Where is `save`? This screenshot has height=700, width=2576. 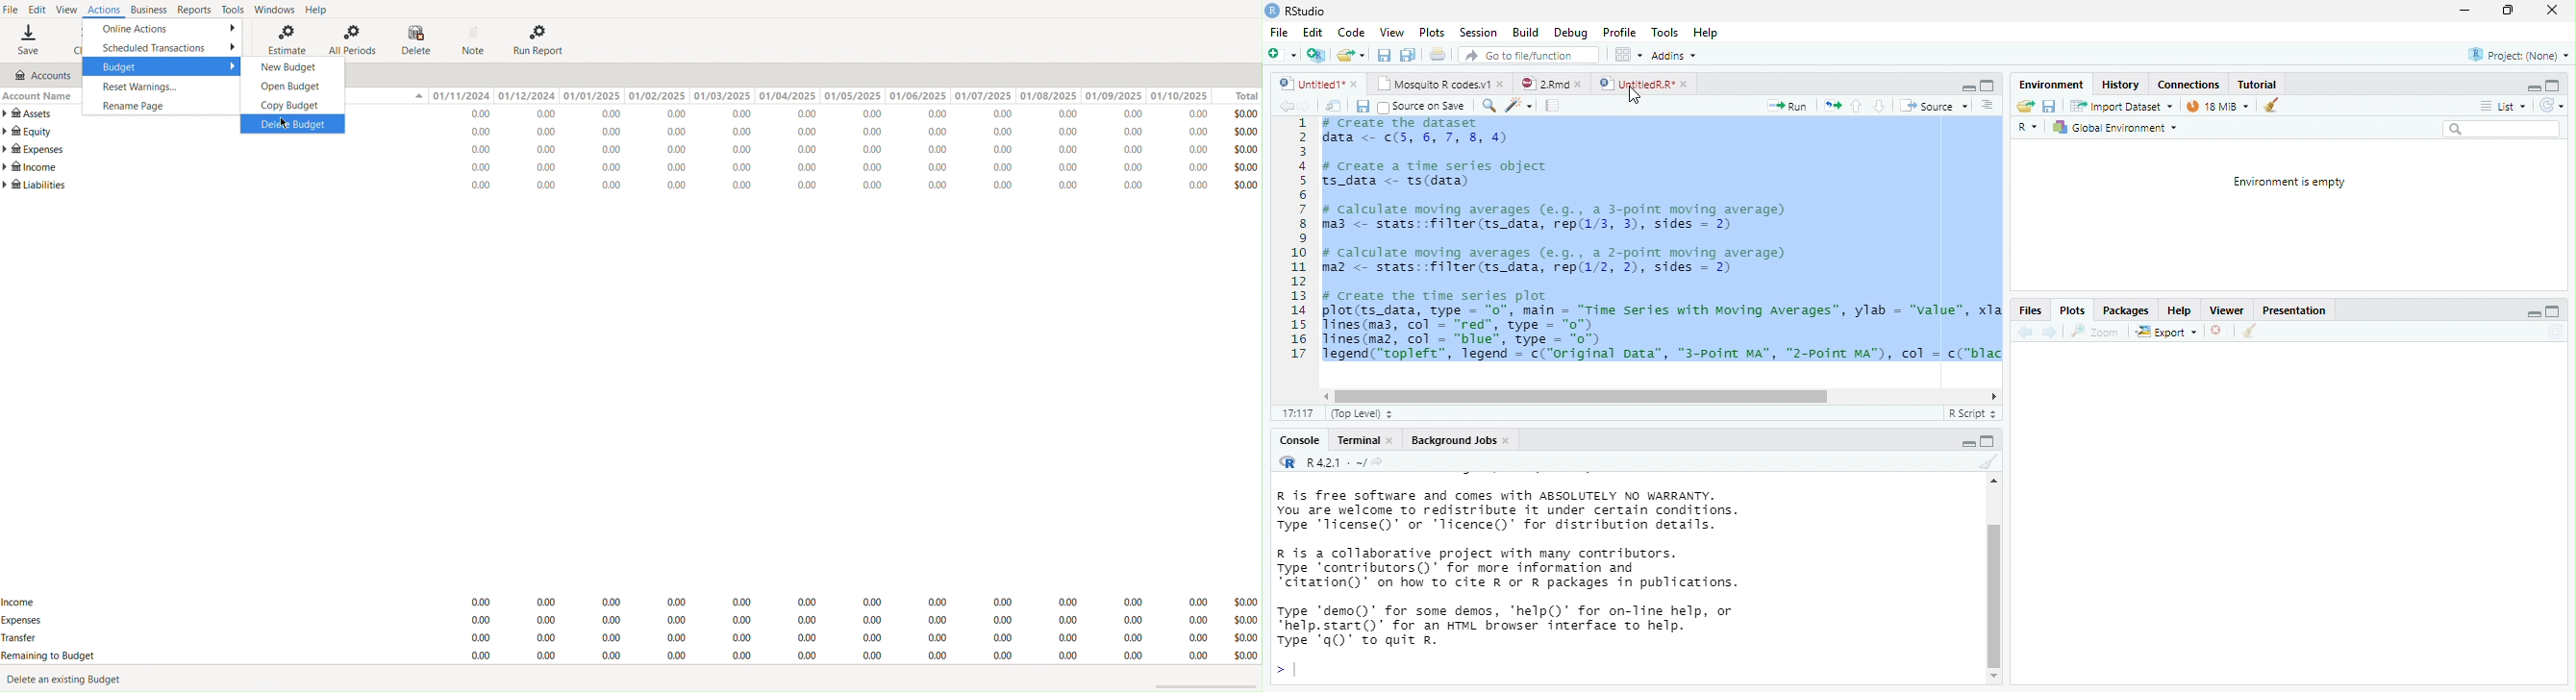
save is located at coordinates (1362, 107).